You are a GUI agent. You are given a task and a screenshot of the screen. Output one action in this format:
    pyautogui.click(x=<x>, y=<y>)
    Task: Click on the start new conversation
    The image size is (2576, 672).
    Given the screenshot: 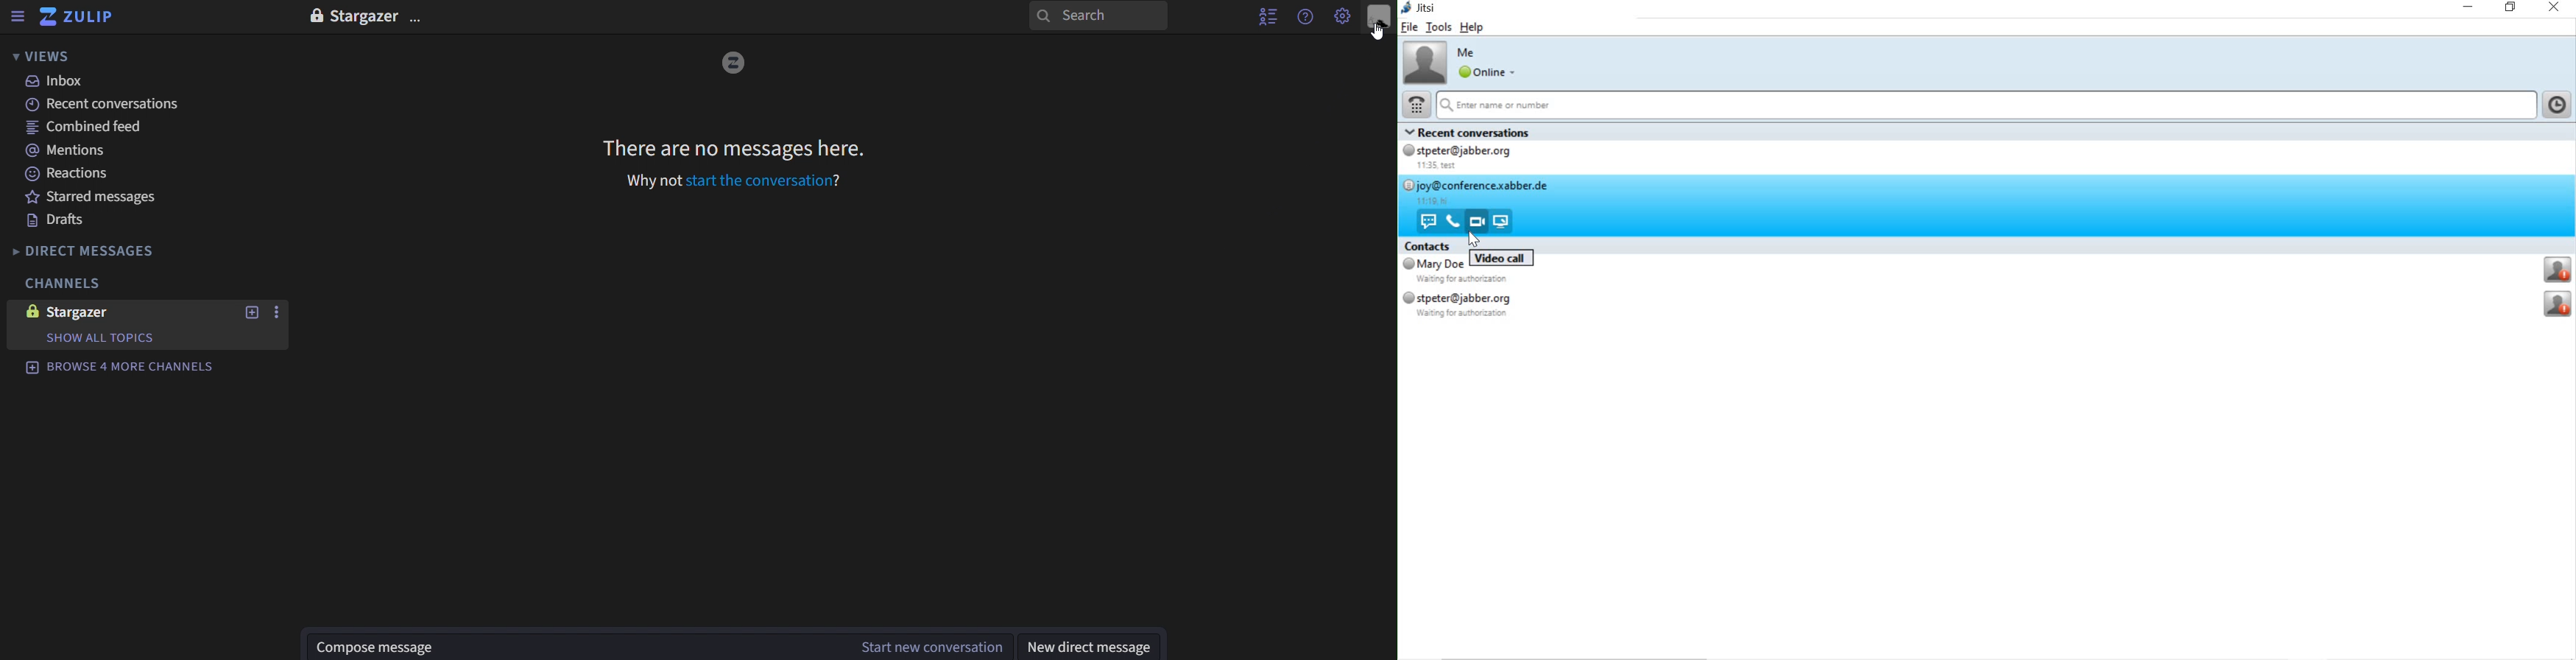 What is the action you would take?
    pyautogui.click(x=278, y=311)
    